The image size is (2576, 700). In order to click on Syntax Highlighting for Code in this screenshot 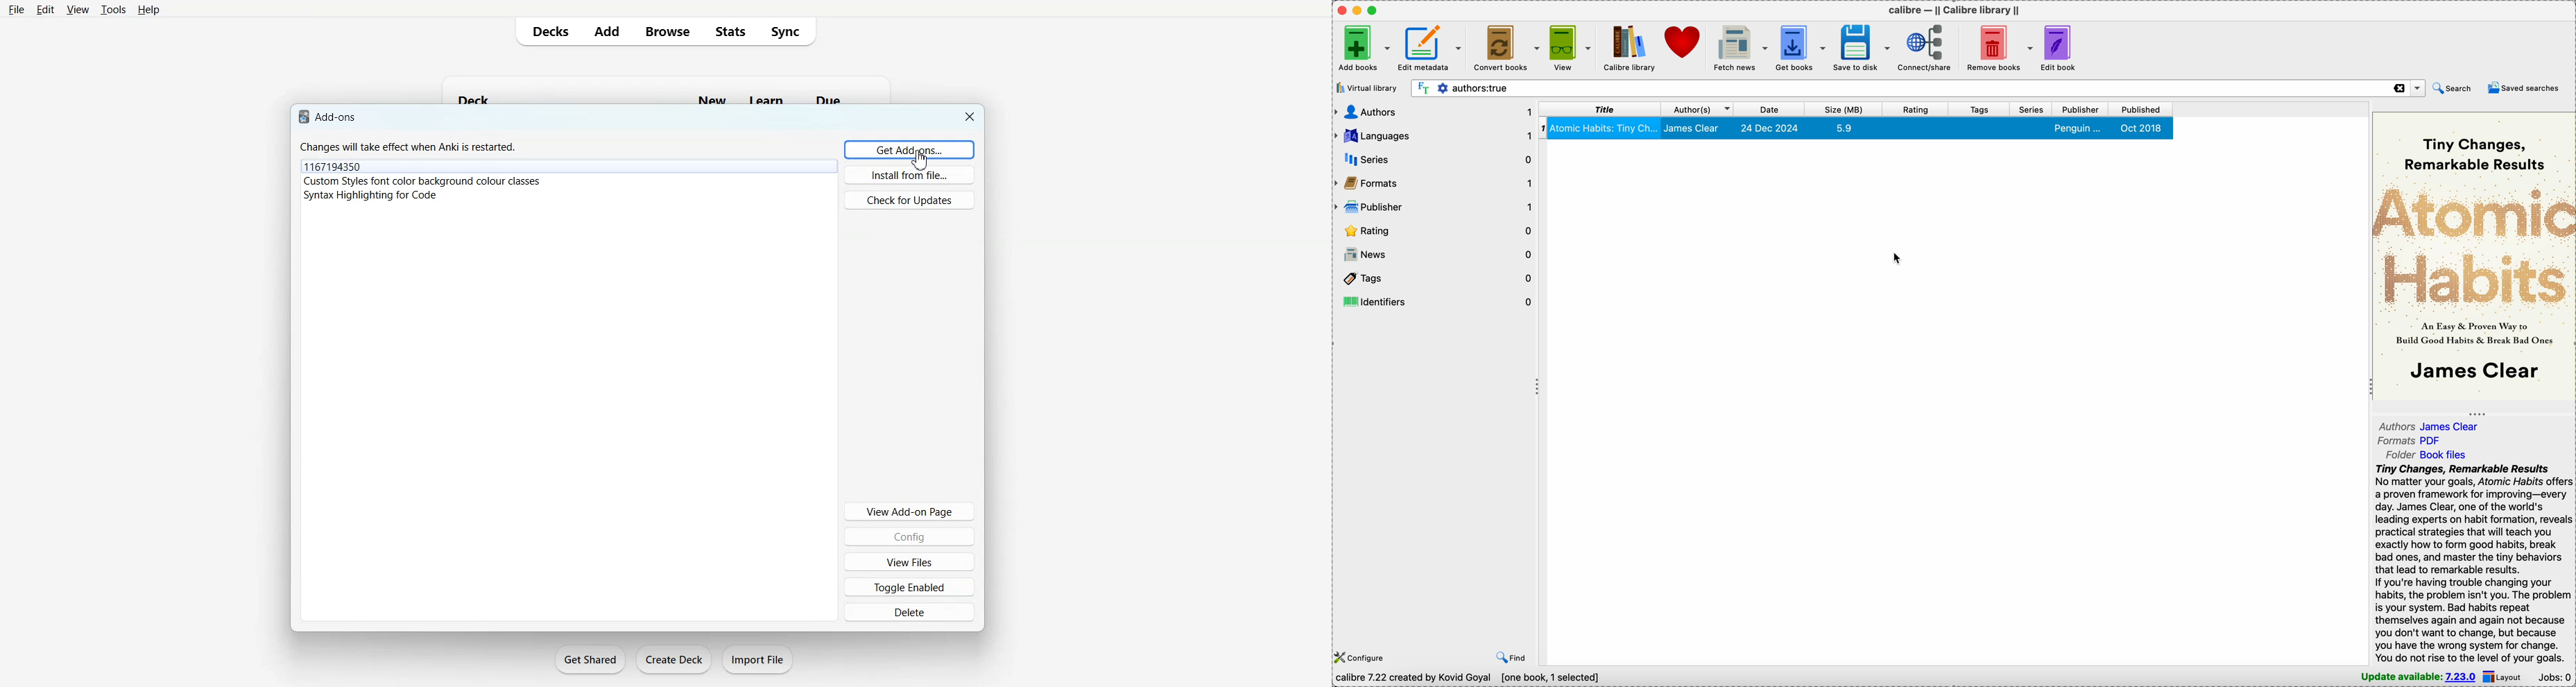, I will do `click(371, 194)`.